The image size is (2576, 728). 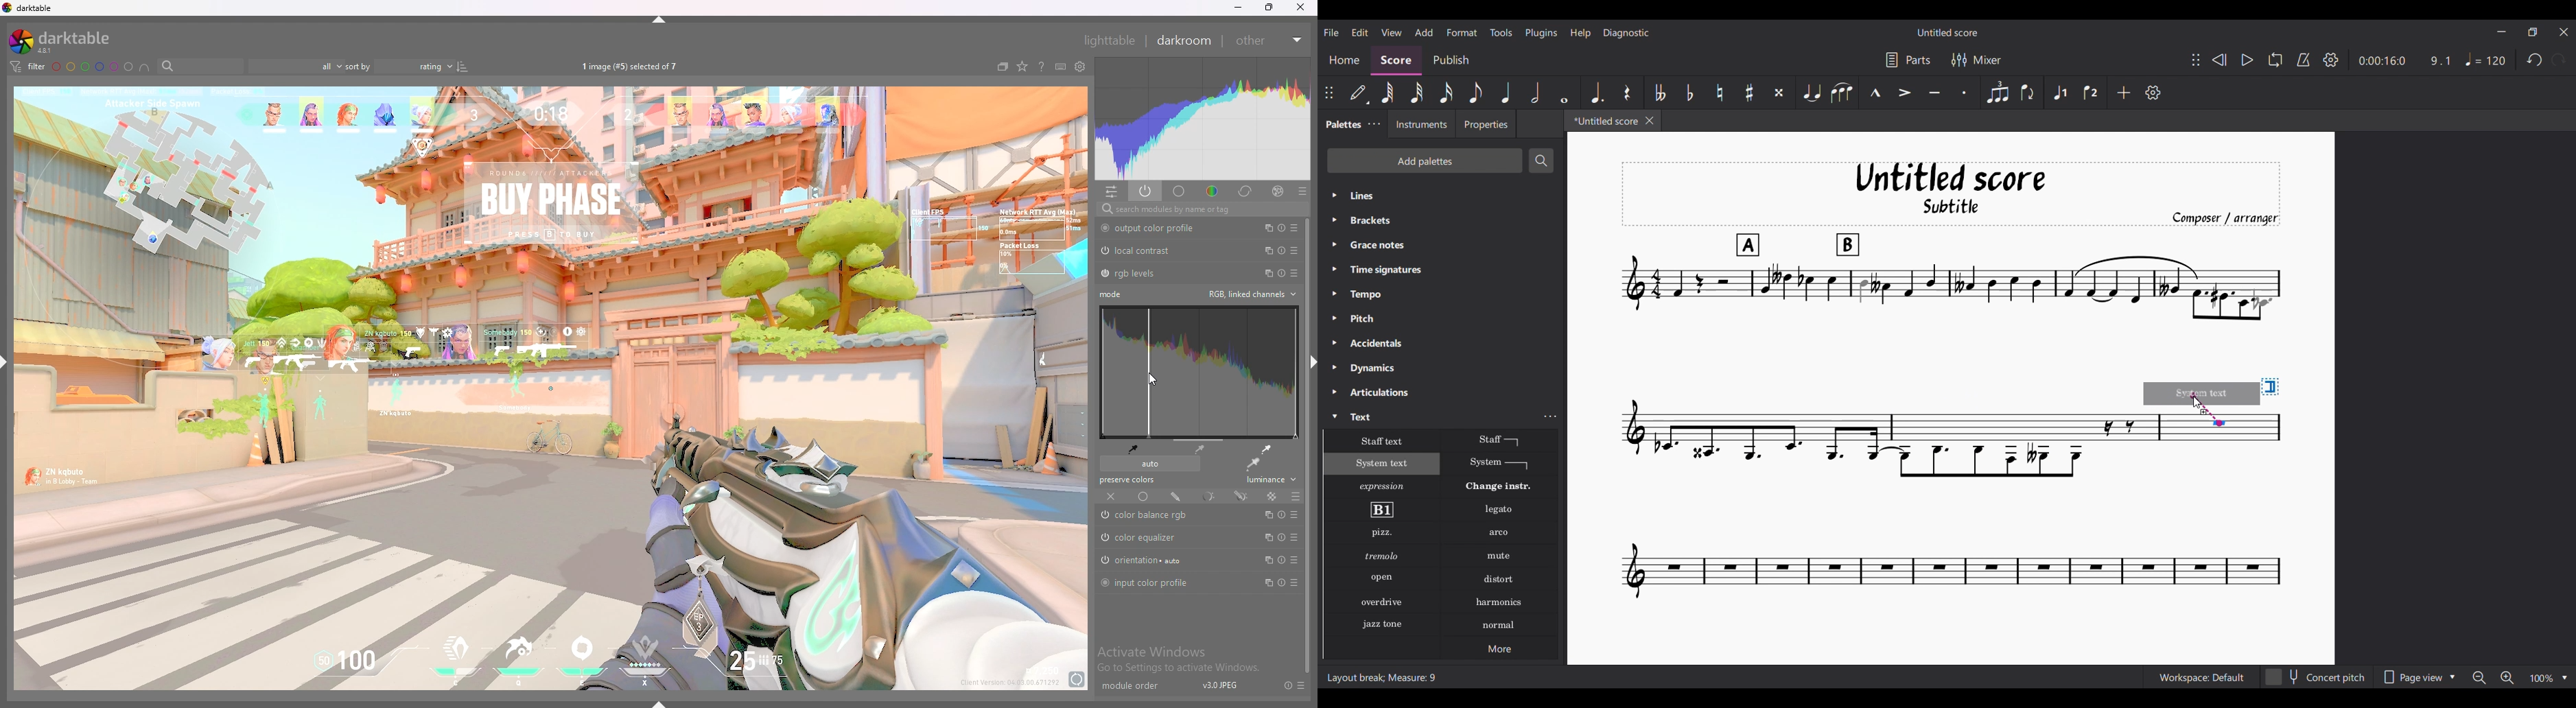 What do you see at coordinates (1880, 382) in the screenshot?
I see `Current score` at bounding box center [1880, 382].